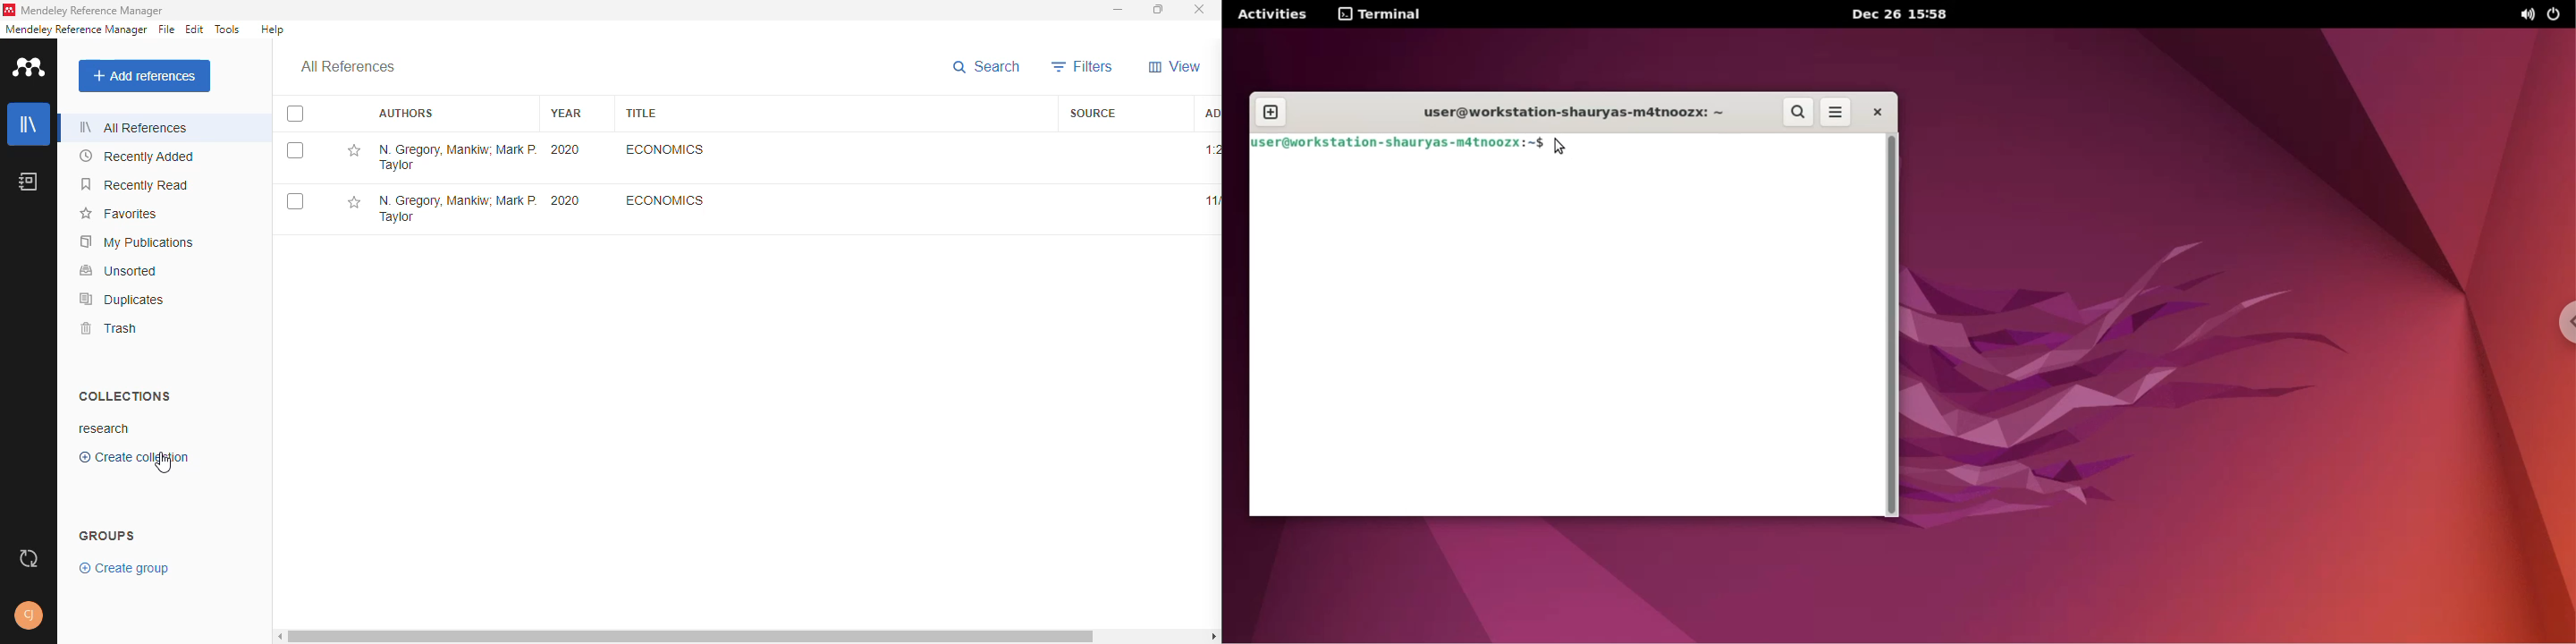 This screenshot has width=2576, height=644. Describe the element at coordinates (92, 12) in the screenshot. I see `mendeley reference manager` at that location.